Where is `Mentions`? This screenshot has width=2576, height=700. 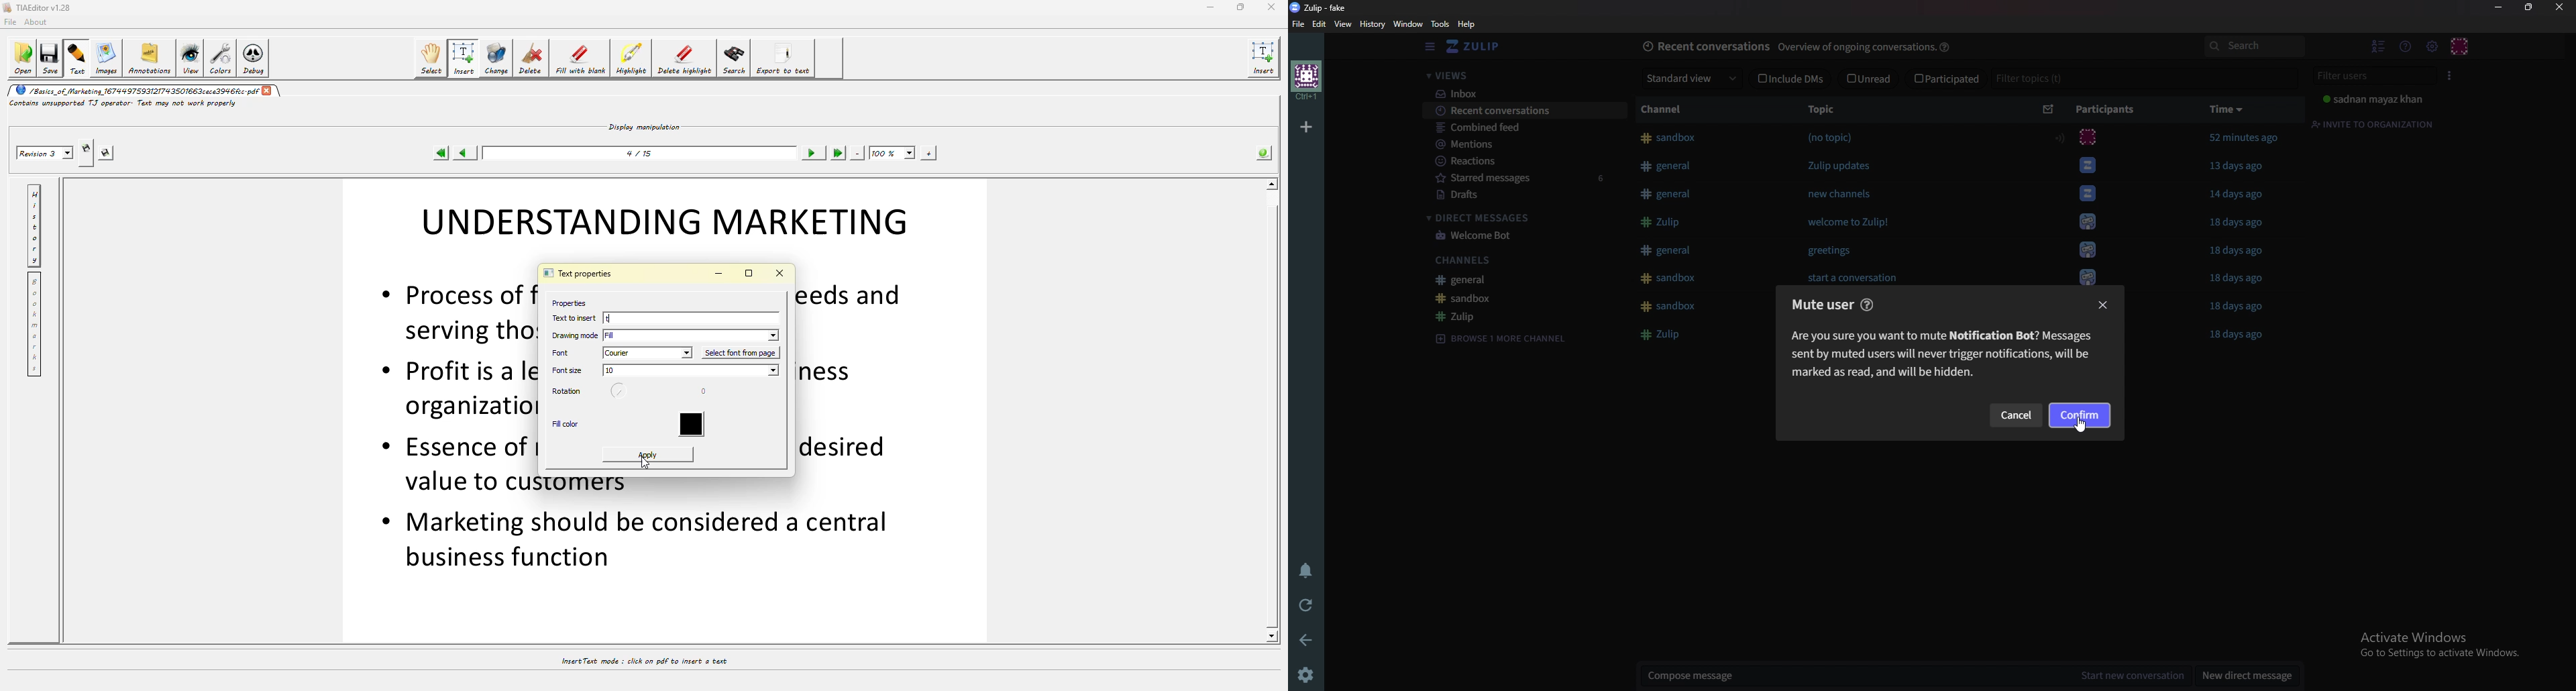 Mentions is located at coordinates (1517, 144).